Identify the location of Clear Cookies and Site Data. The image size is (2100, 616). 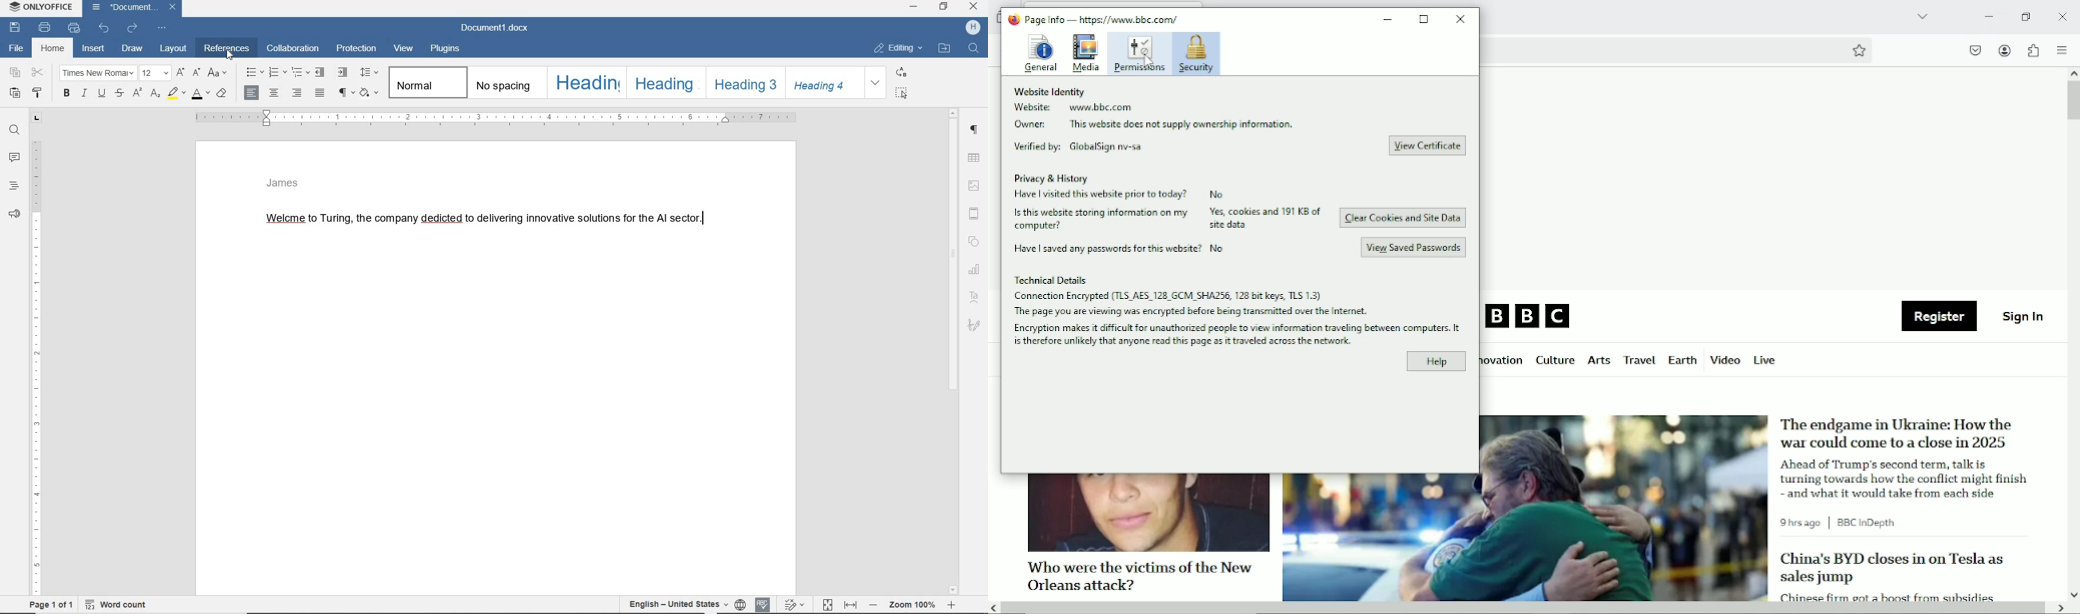
(1404, 218).